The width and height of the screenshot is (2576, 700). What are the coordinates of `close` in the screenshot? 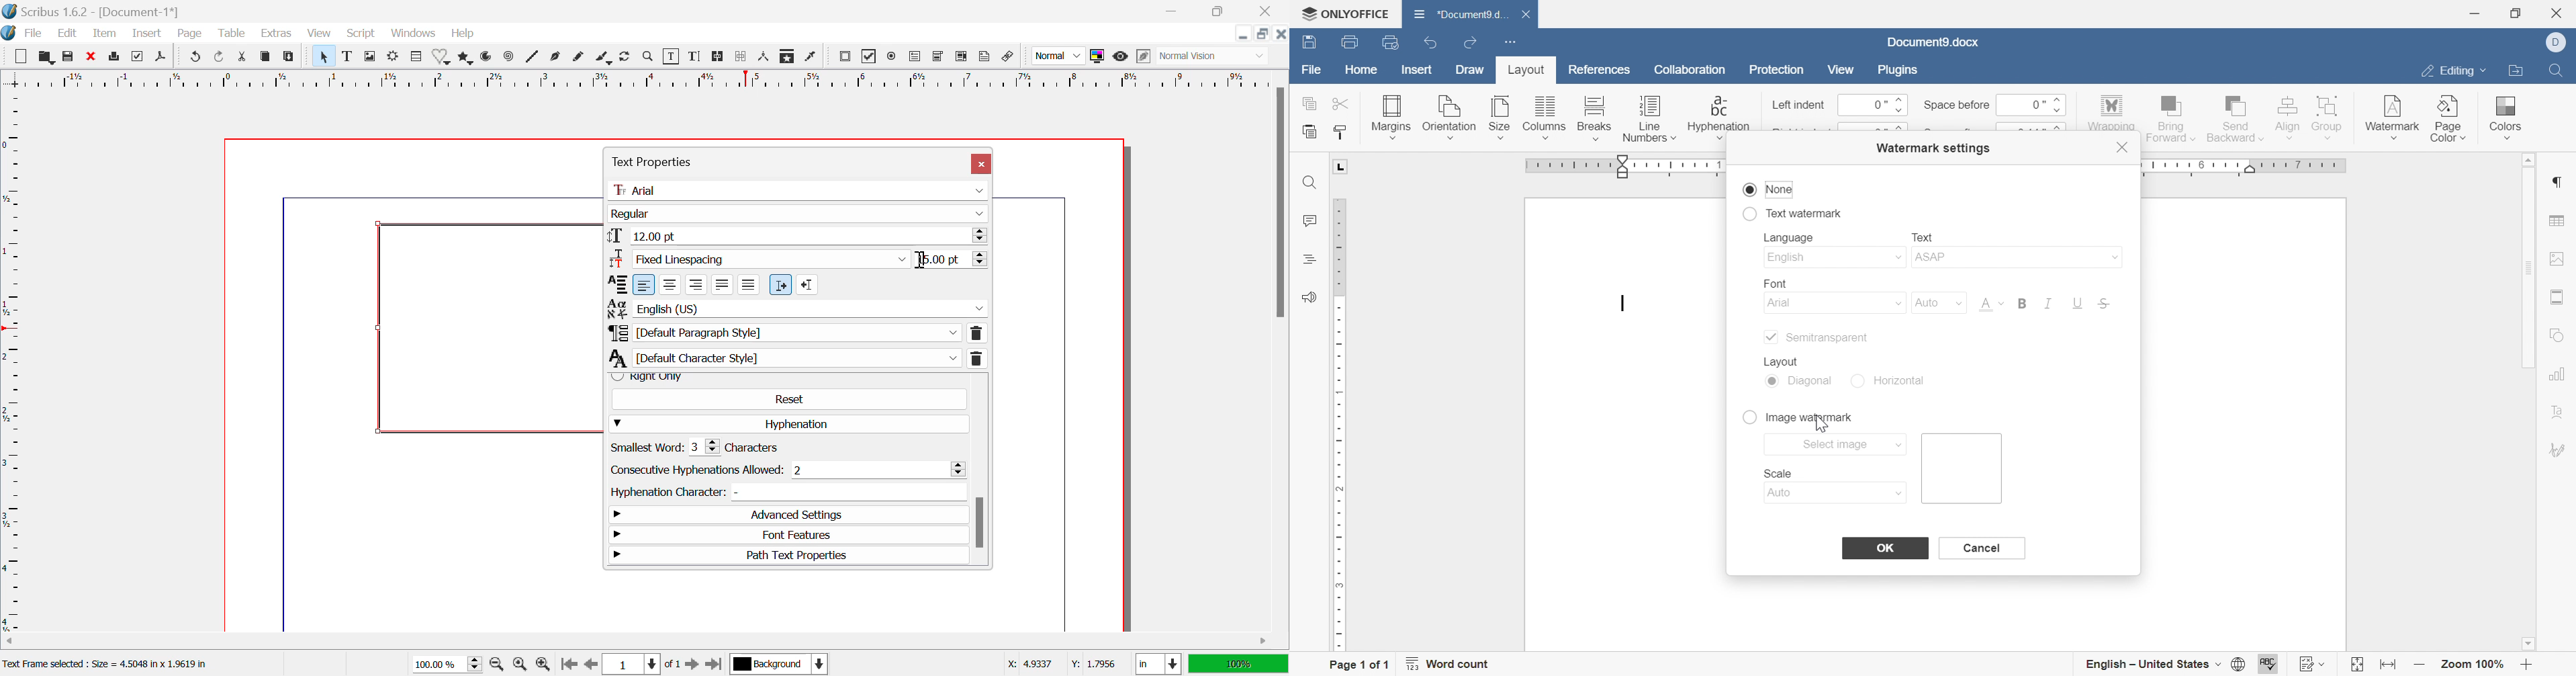 It's located at (2124, 148).